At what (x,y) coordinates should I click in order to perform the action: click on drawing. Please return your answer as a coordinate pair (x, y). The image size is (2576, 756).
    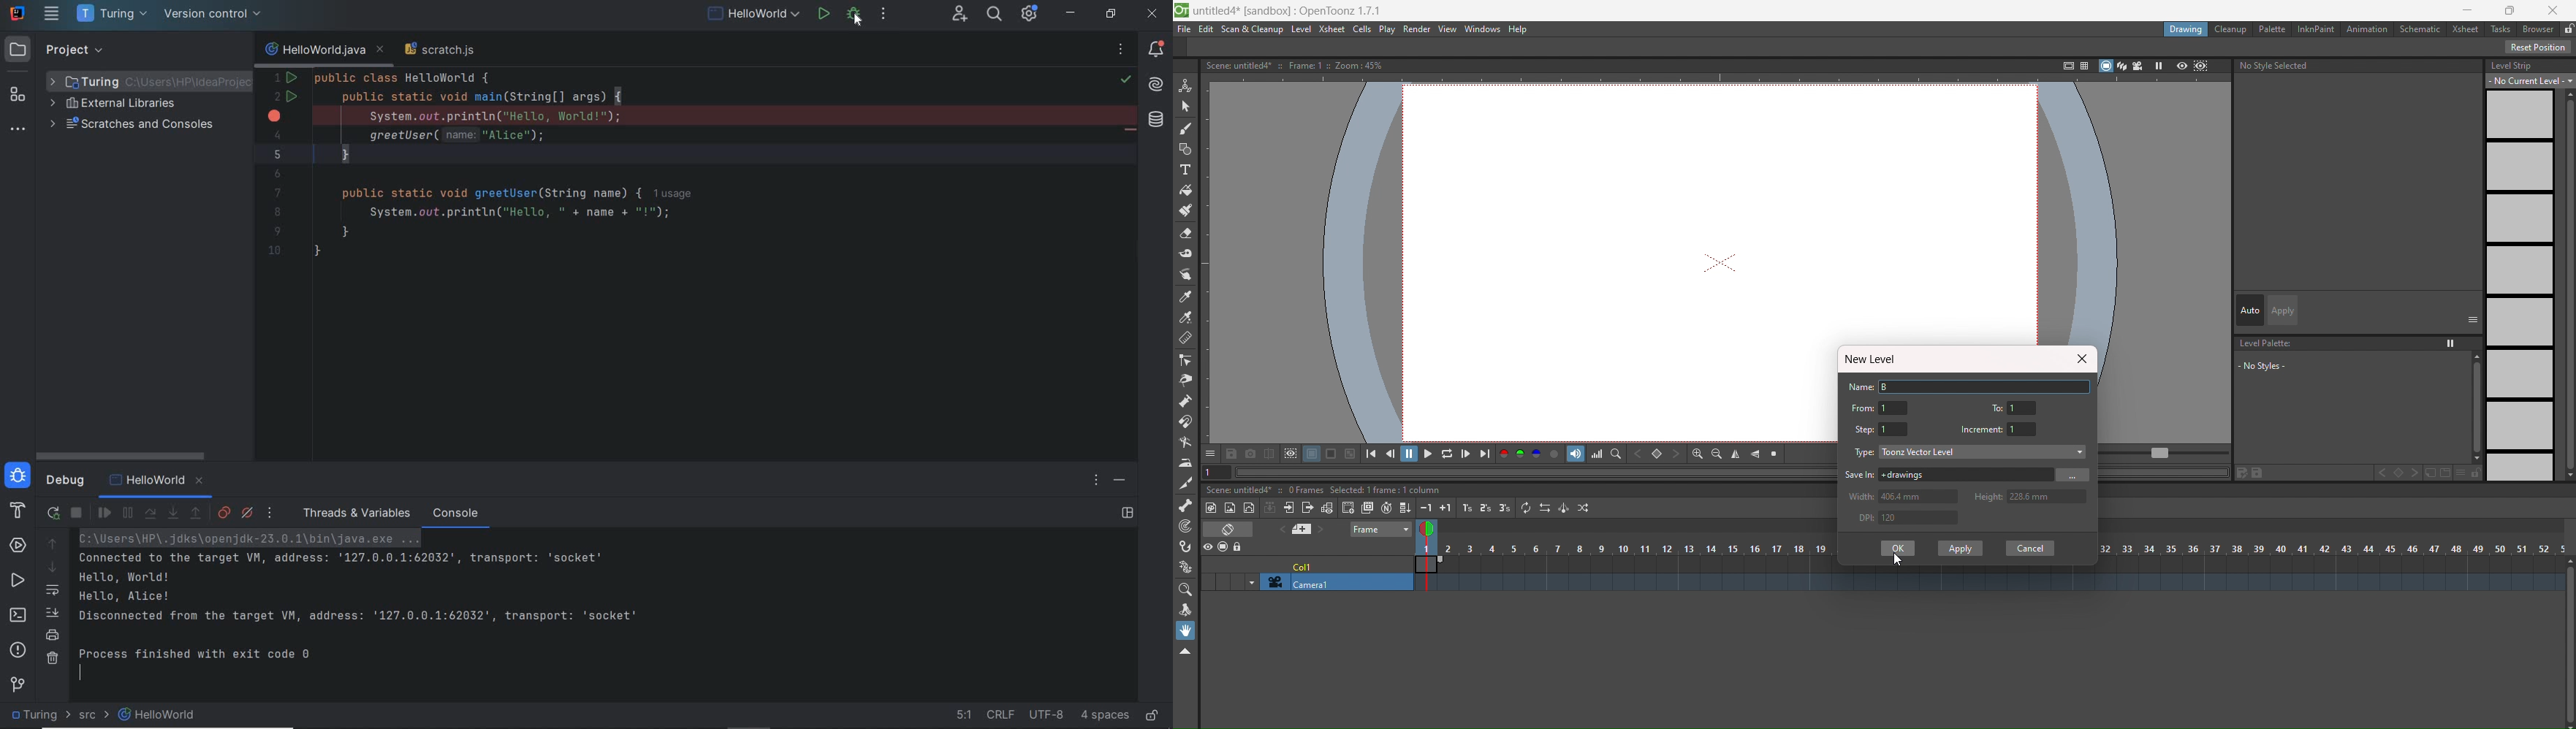
    Looking at the image, I should click on (2186, 31).